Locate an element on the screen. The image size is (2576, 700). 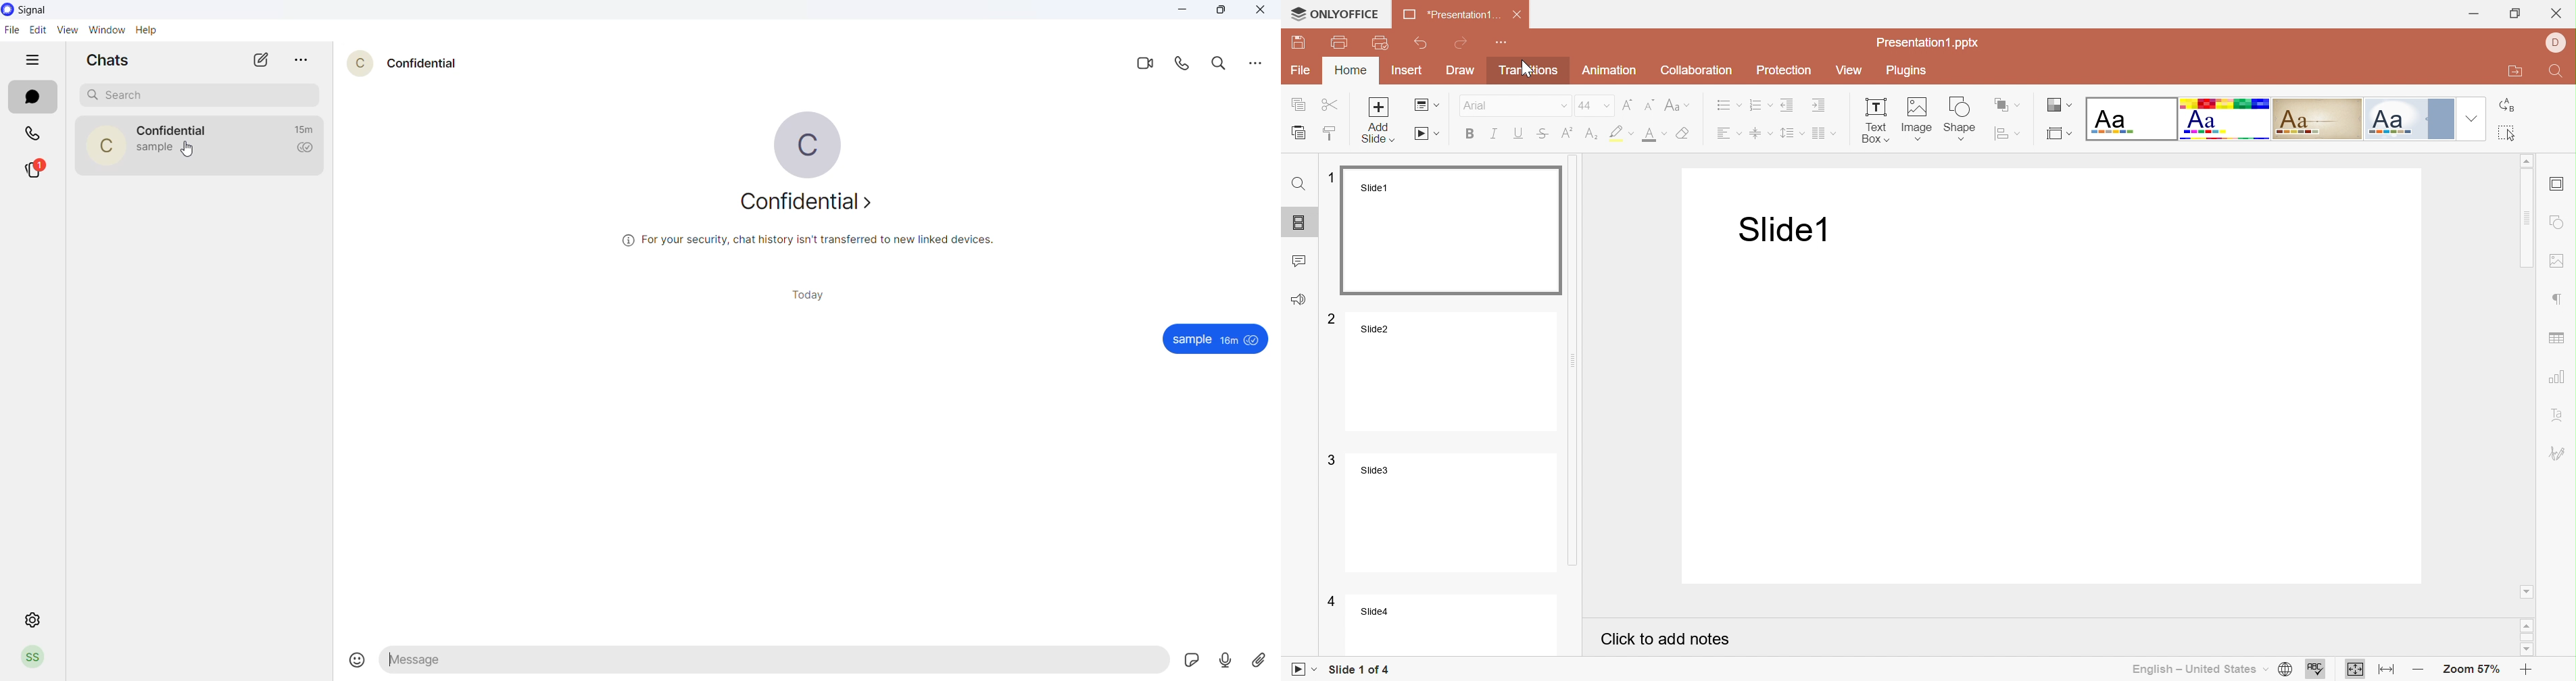
Line spacing is located at coordinates (1793, 134).